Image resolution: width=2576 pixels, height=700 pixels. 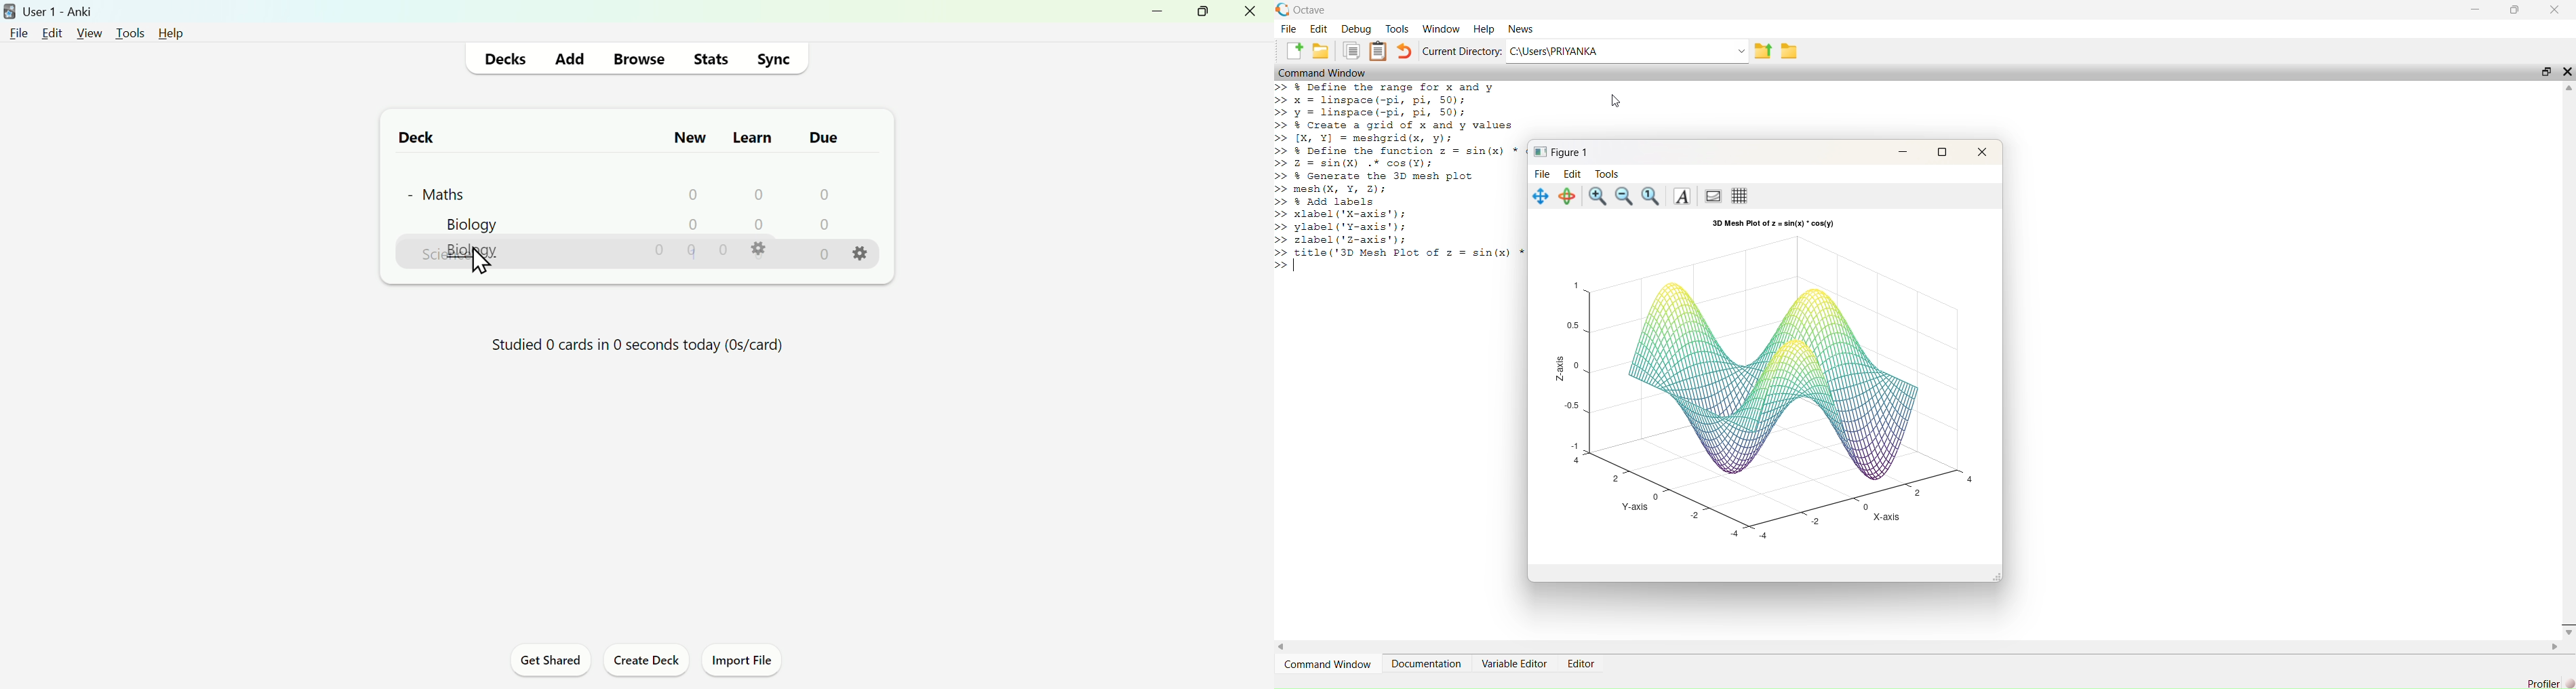 I want to click on Stats, so click(x=709, y=58).